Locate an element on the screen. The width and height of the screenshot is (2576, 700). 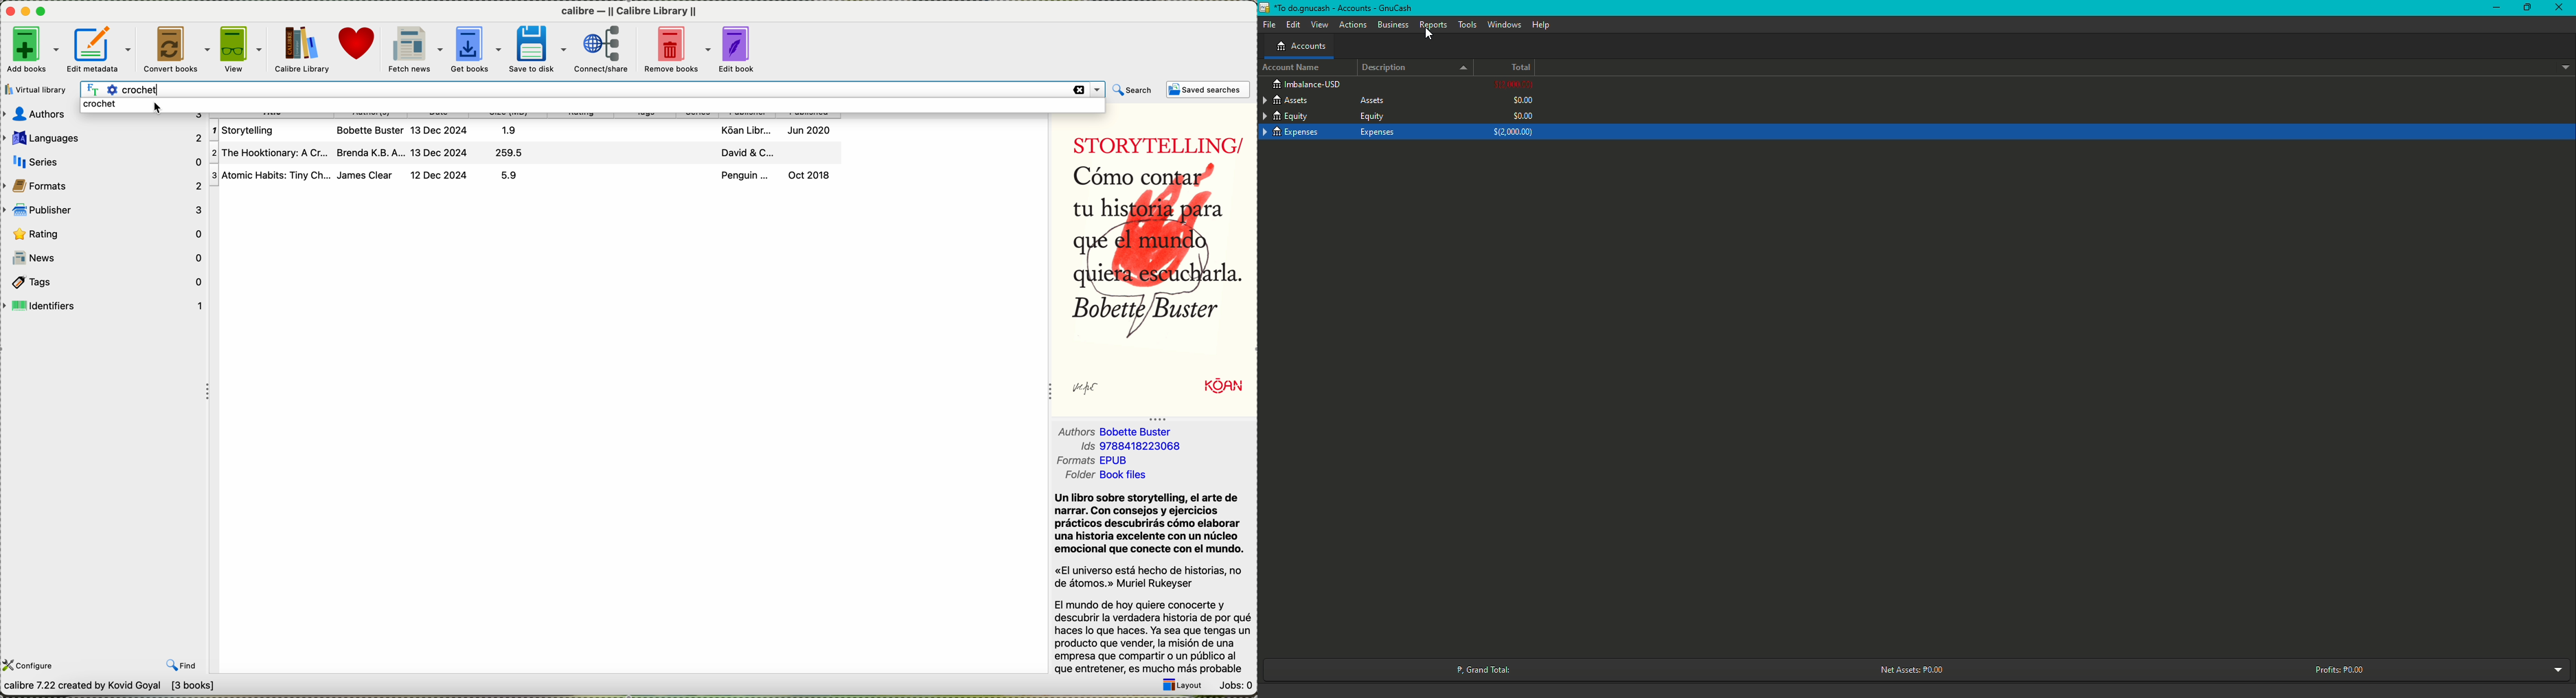
Edit is located at coordinates (1292, 23).